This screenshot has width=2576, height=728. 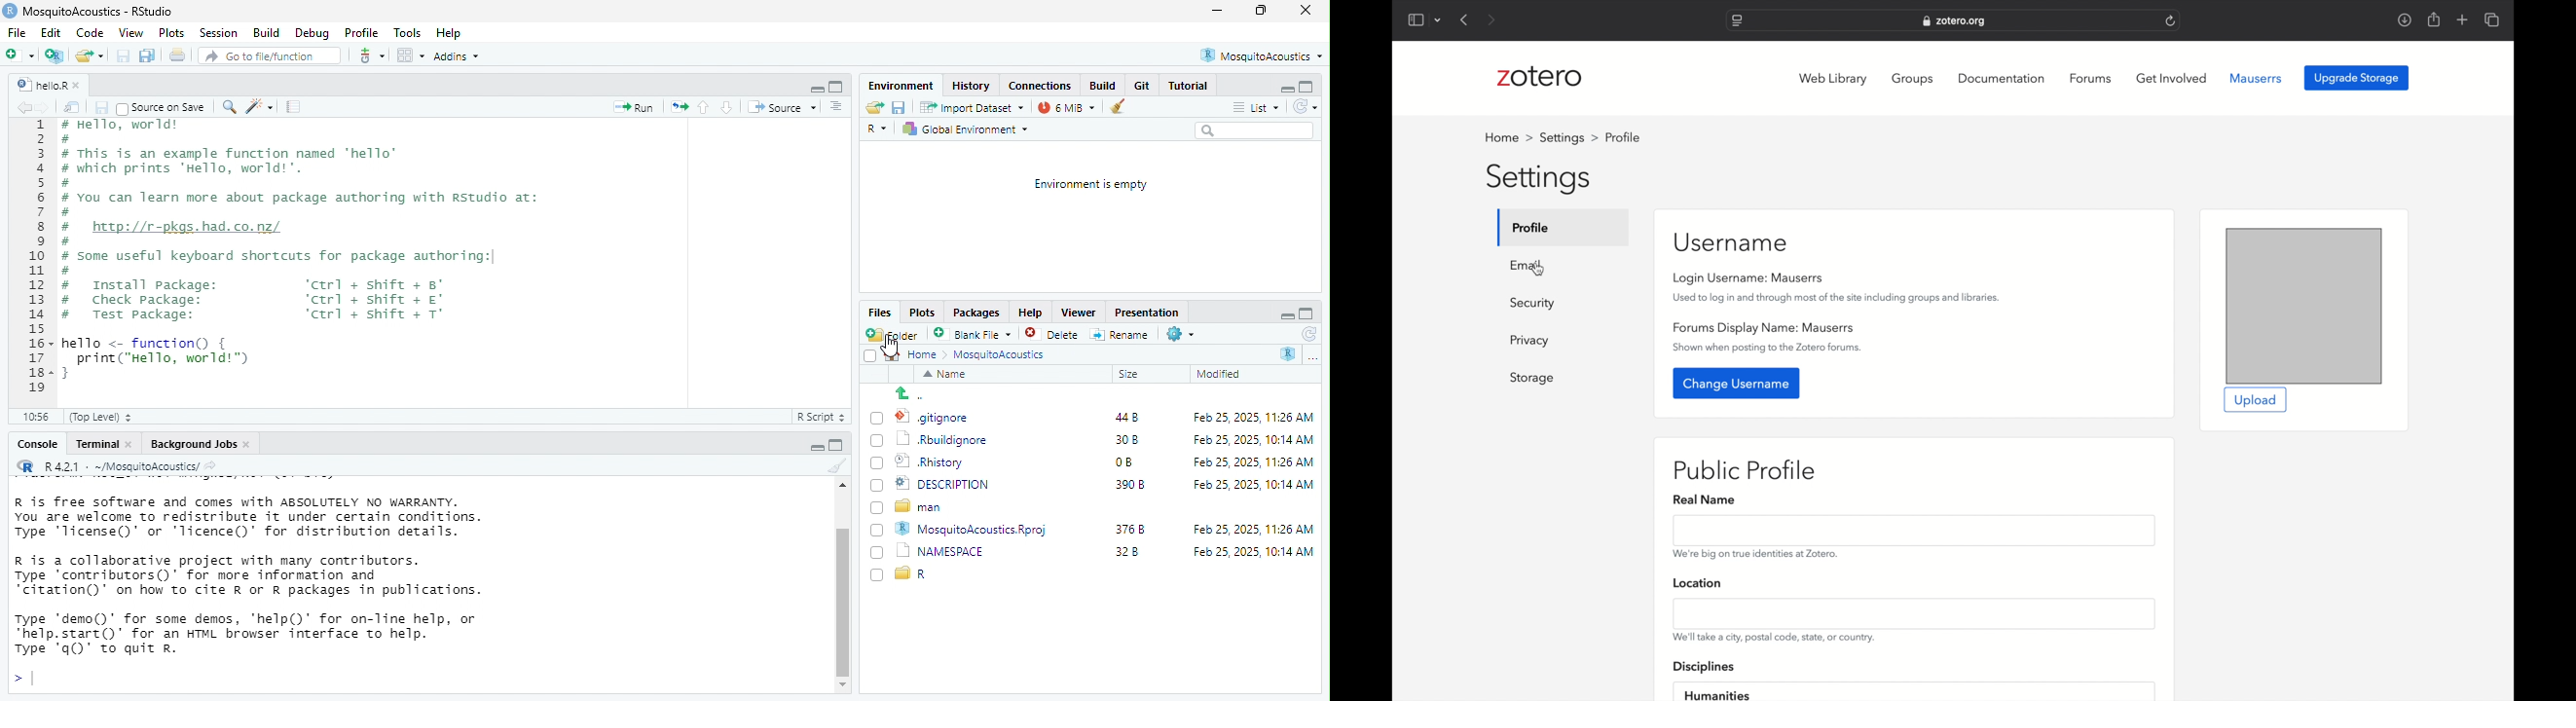 What do you see at coordinates (1835, 79) in the screenshot?
I see `web library` at bounding box center [1835, 79].